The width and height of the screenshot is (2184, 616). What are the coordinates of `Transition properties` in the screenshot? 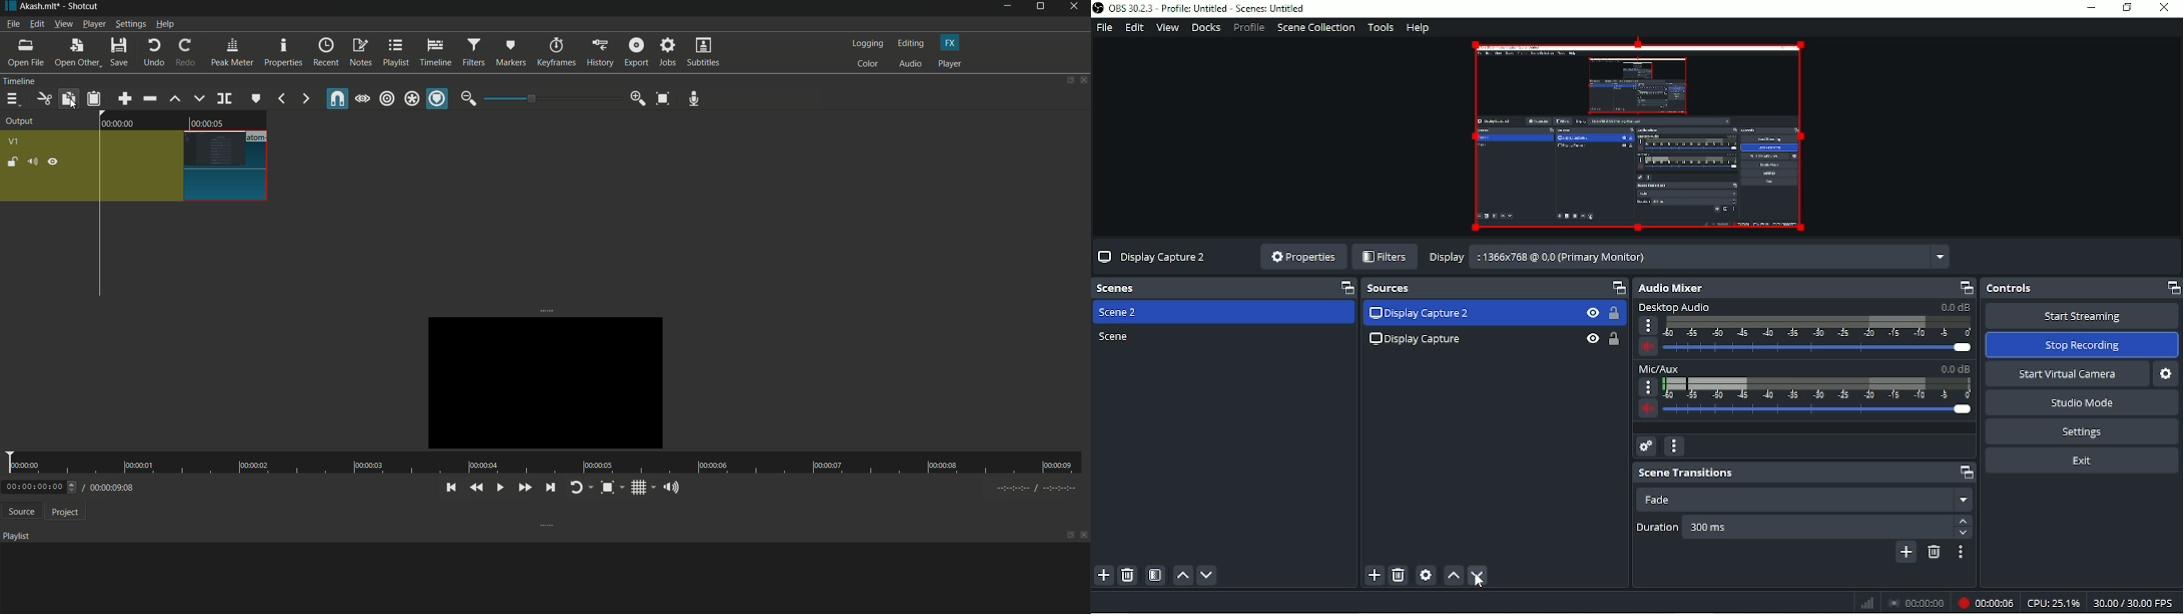 It's located at (1961, 554).